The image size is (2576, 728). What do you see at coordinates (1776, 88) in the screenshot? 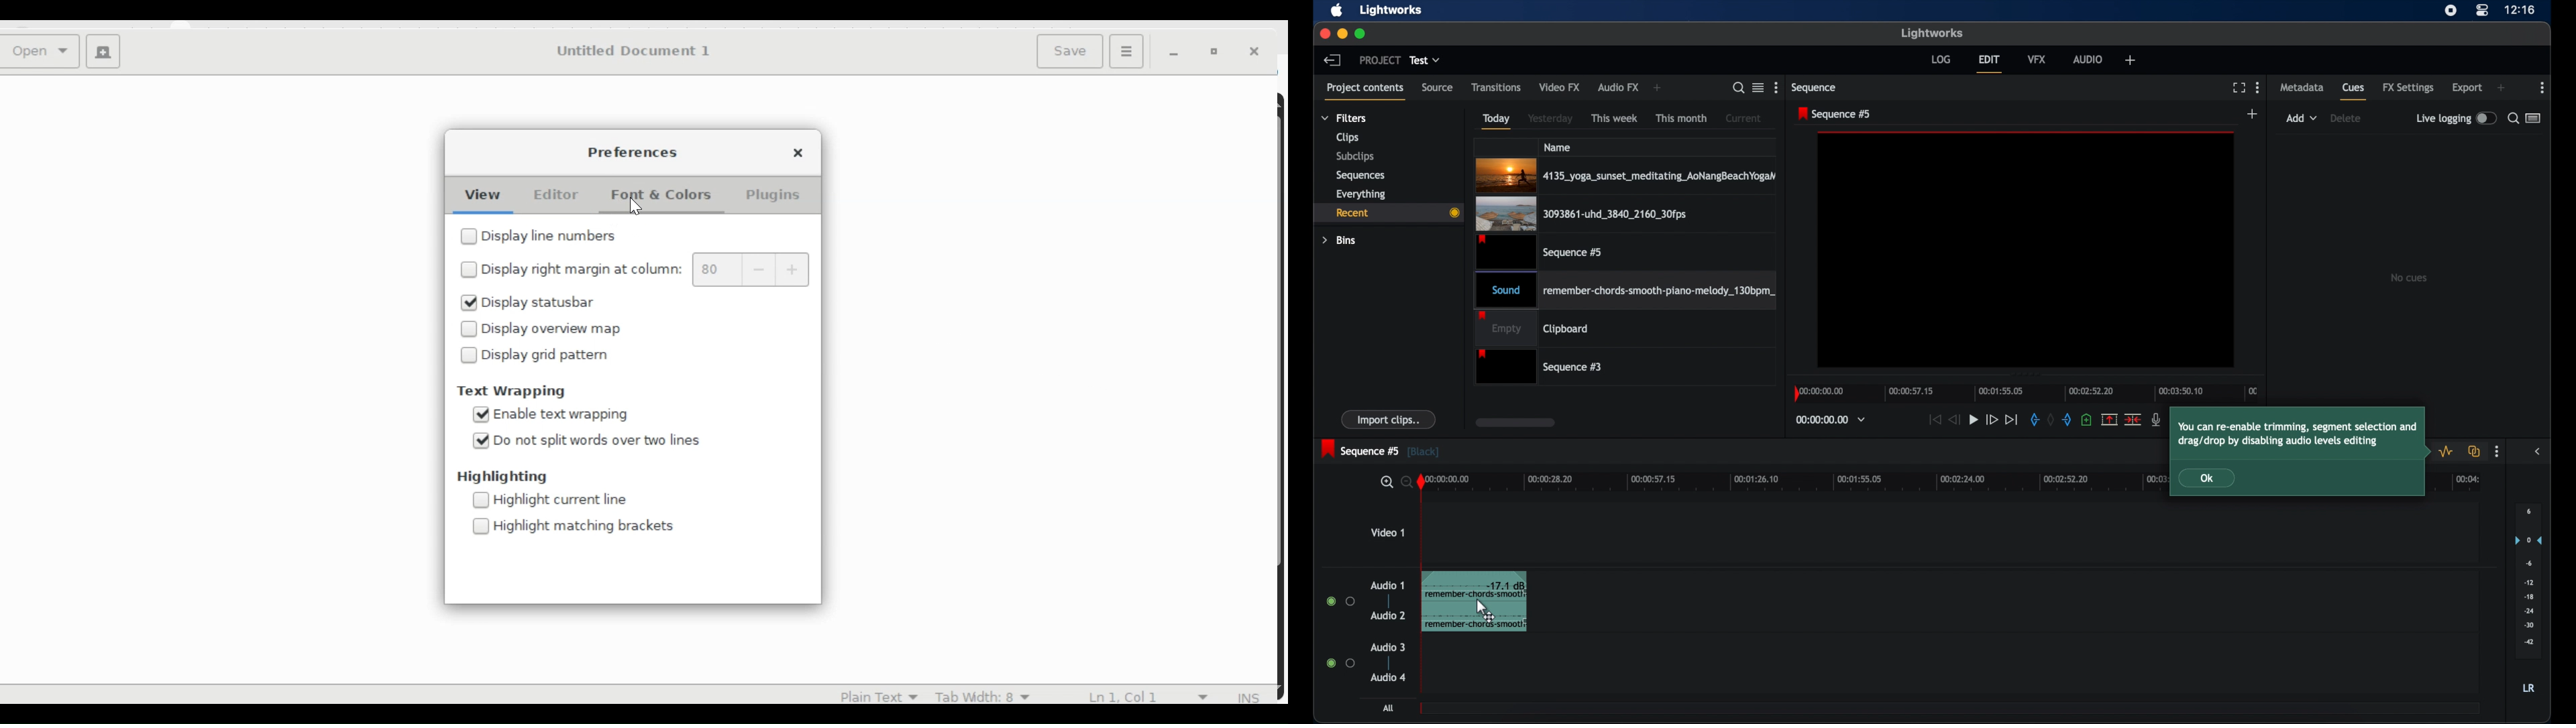
I see `more options` at bounding box center [1776, 88].